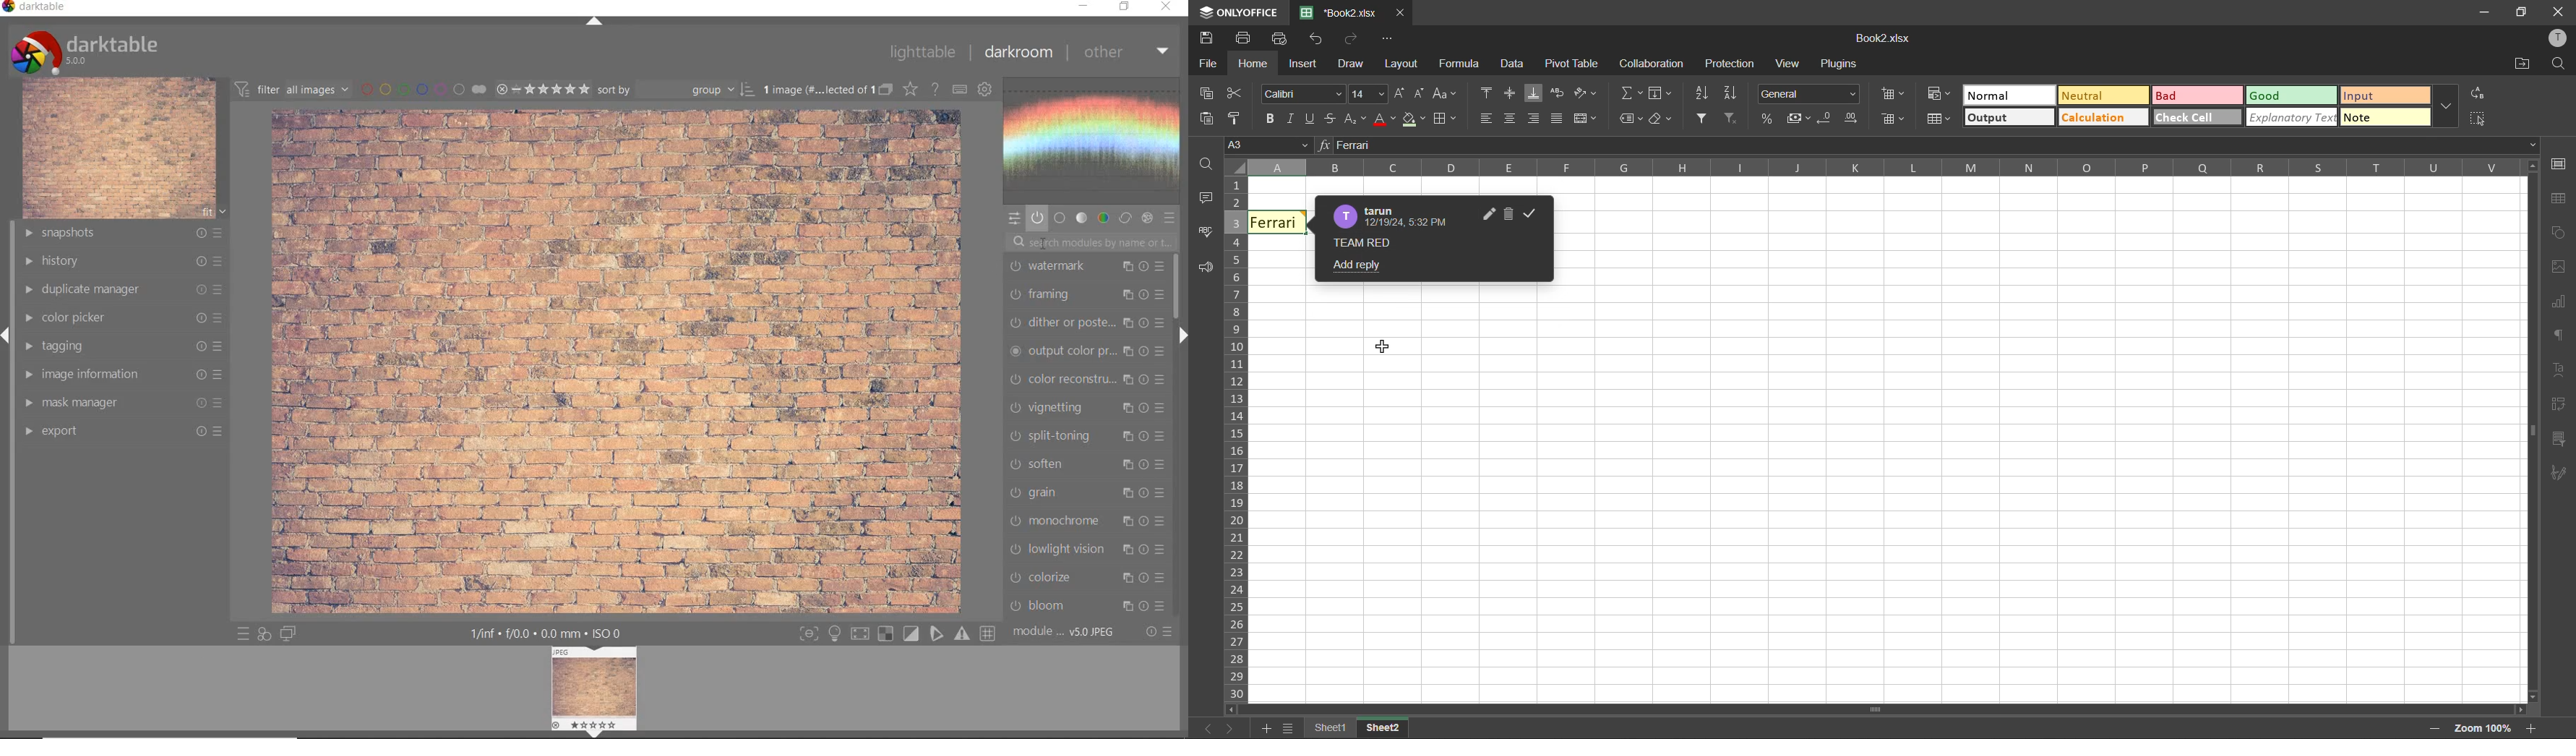 The width and height of the screenshot is (2576, 756). I want to click on Vertical Scrollbar, so click(1840, 707).